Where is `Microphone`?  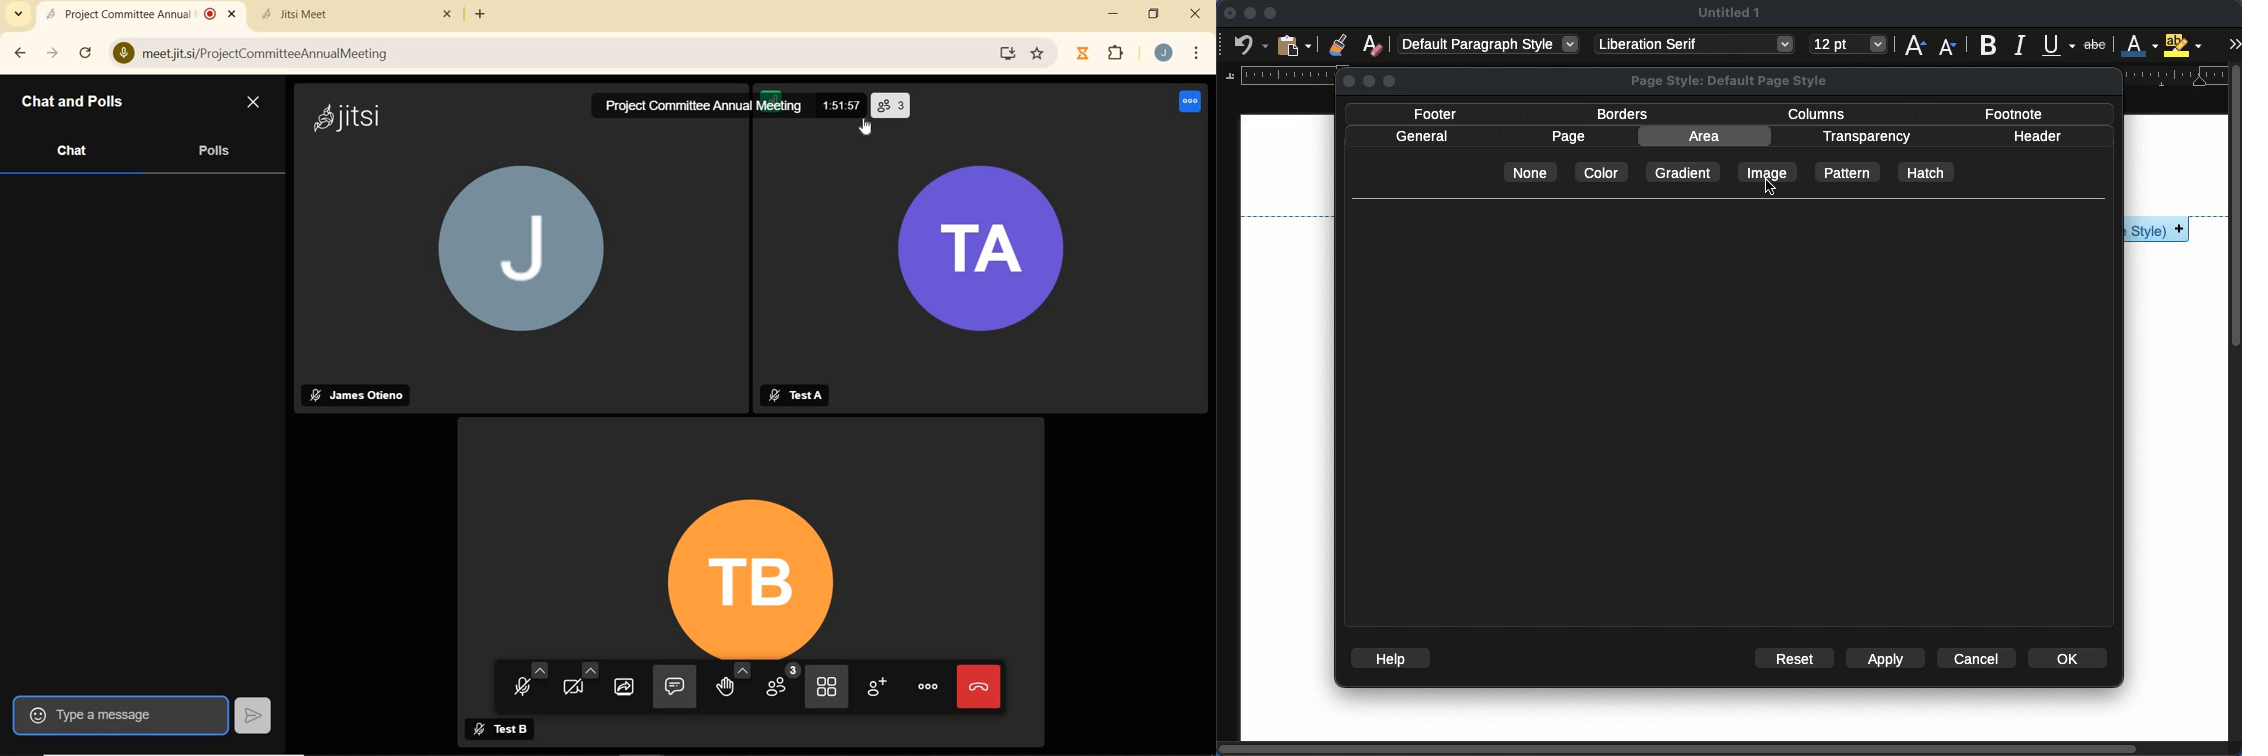
Microphone is located at coordinates (120, 55).